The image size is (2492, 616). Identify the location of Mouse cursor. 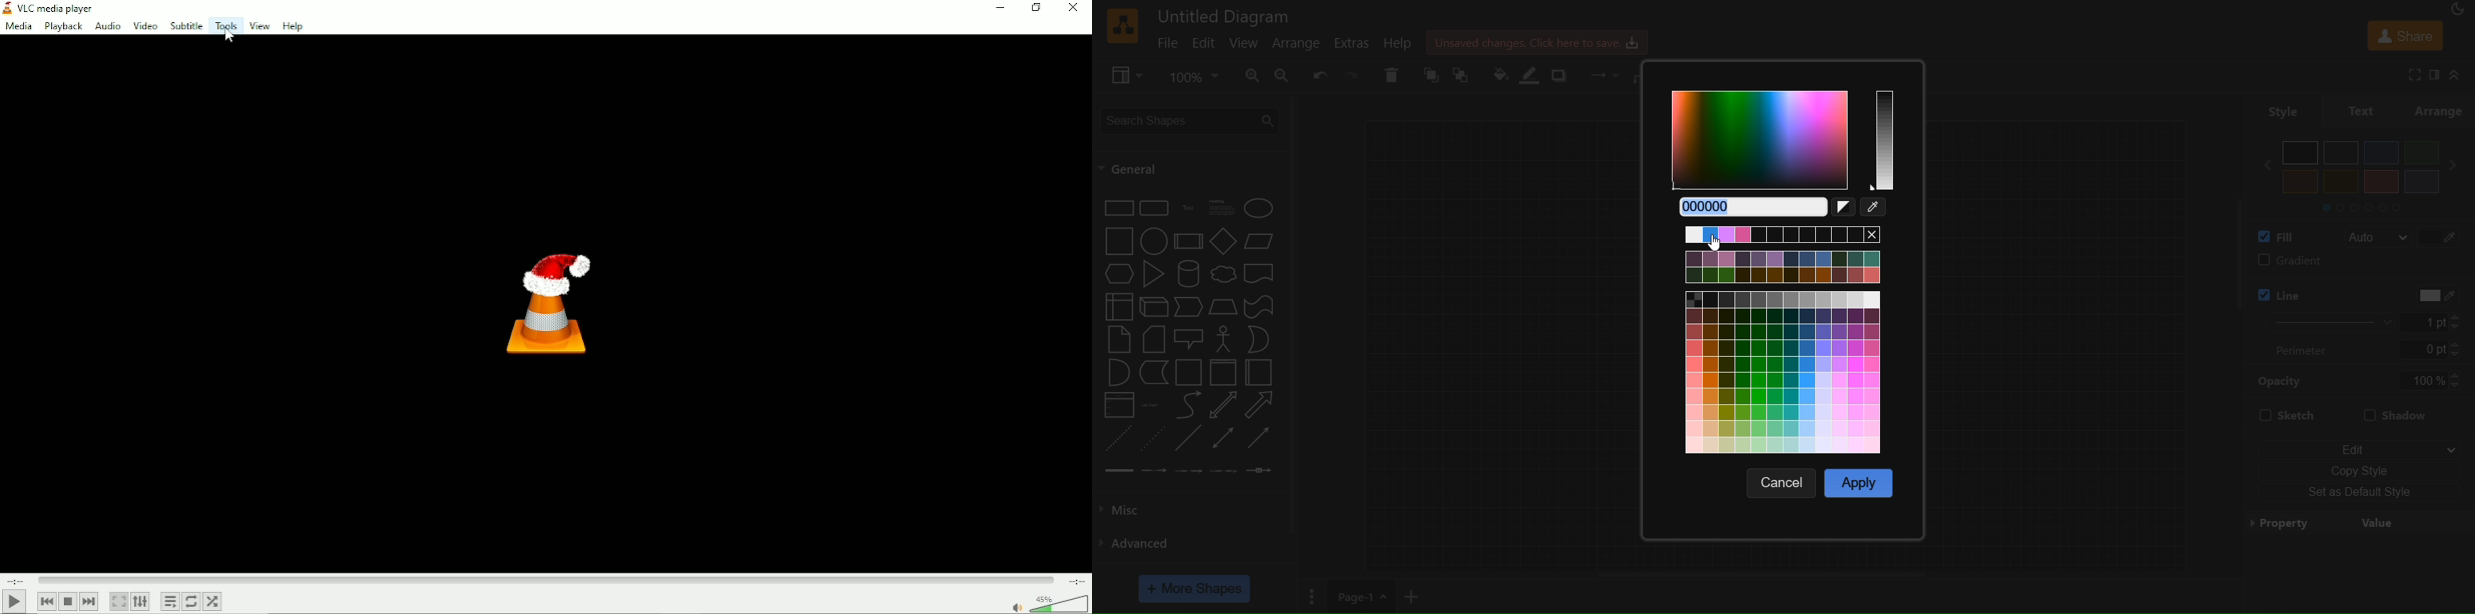
(226, 38).